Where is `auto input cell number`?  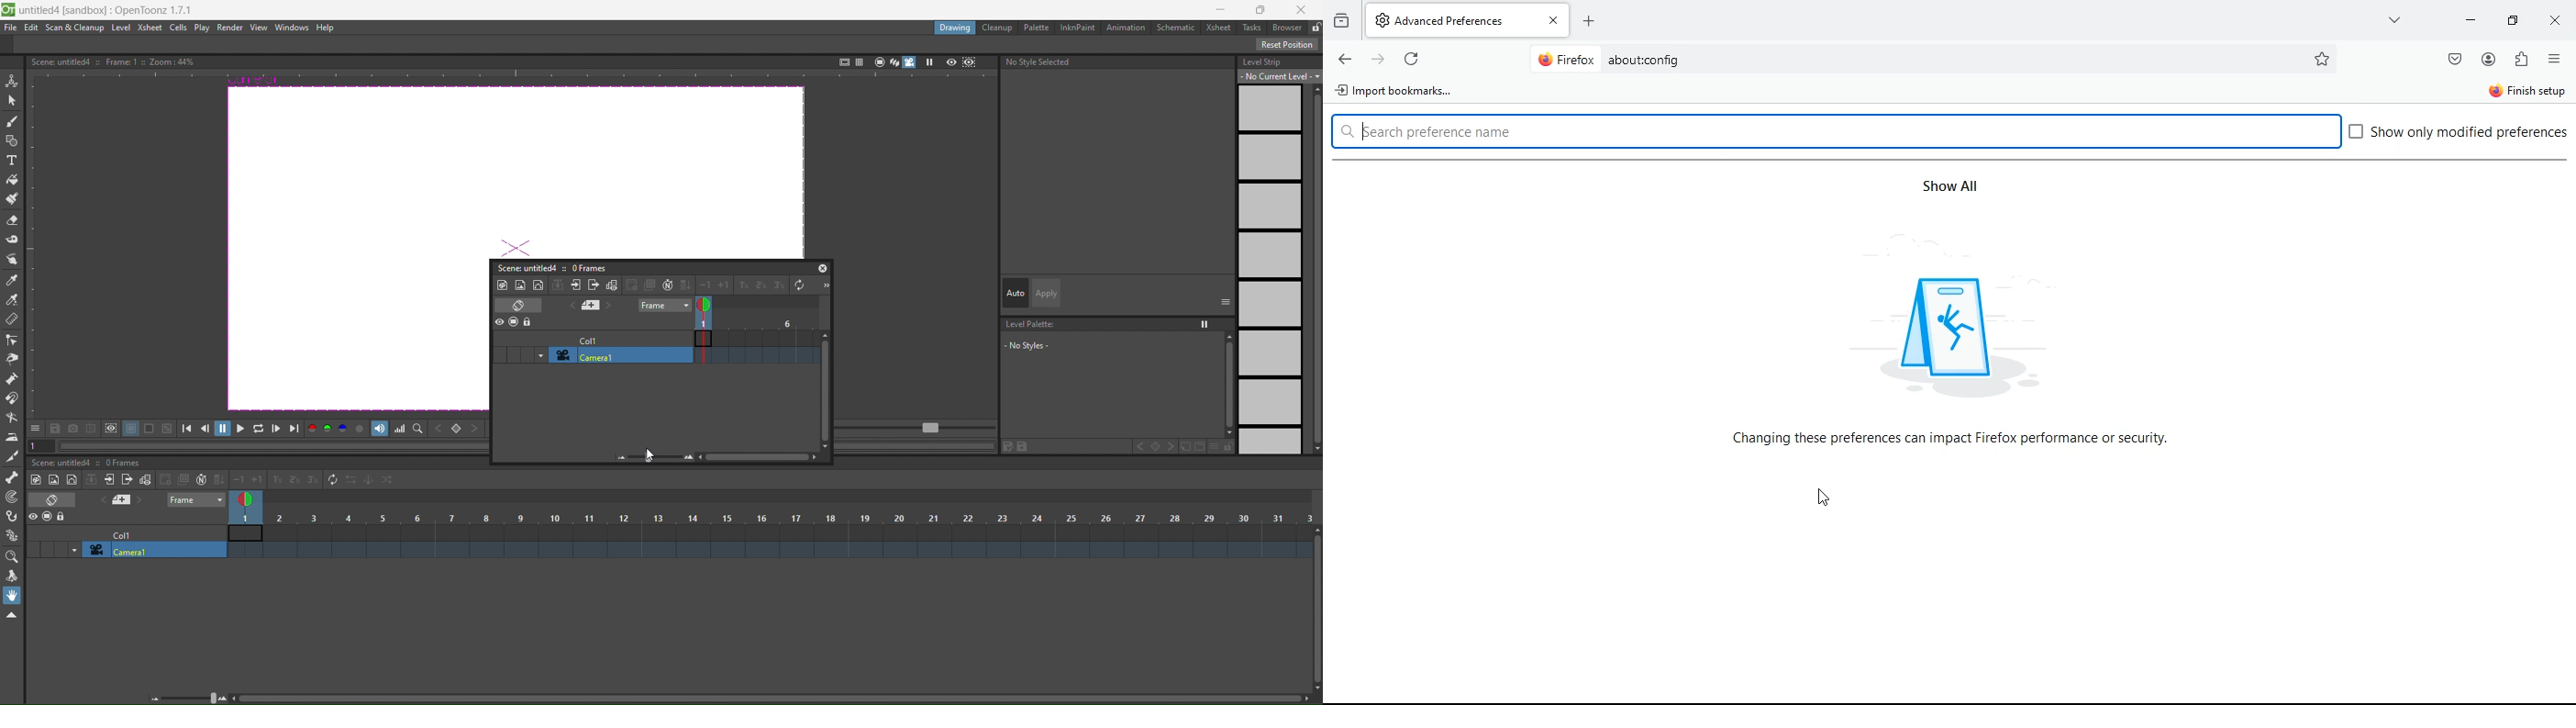
auto input cell number is located at coordinates (667, 285).